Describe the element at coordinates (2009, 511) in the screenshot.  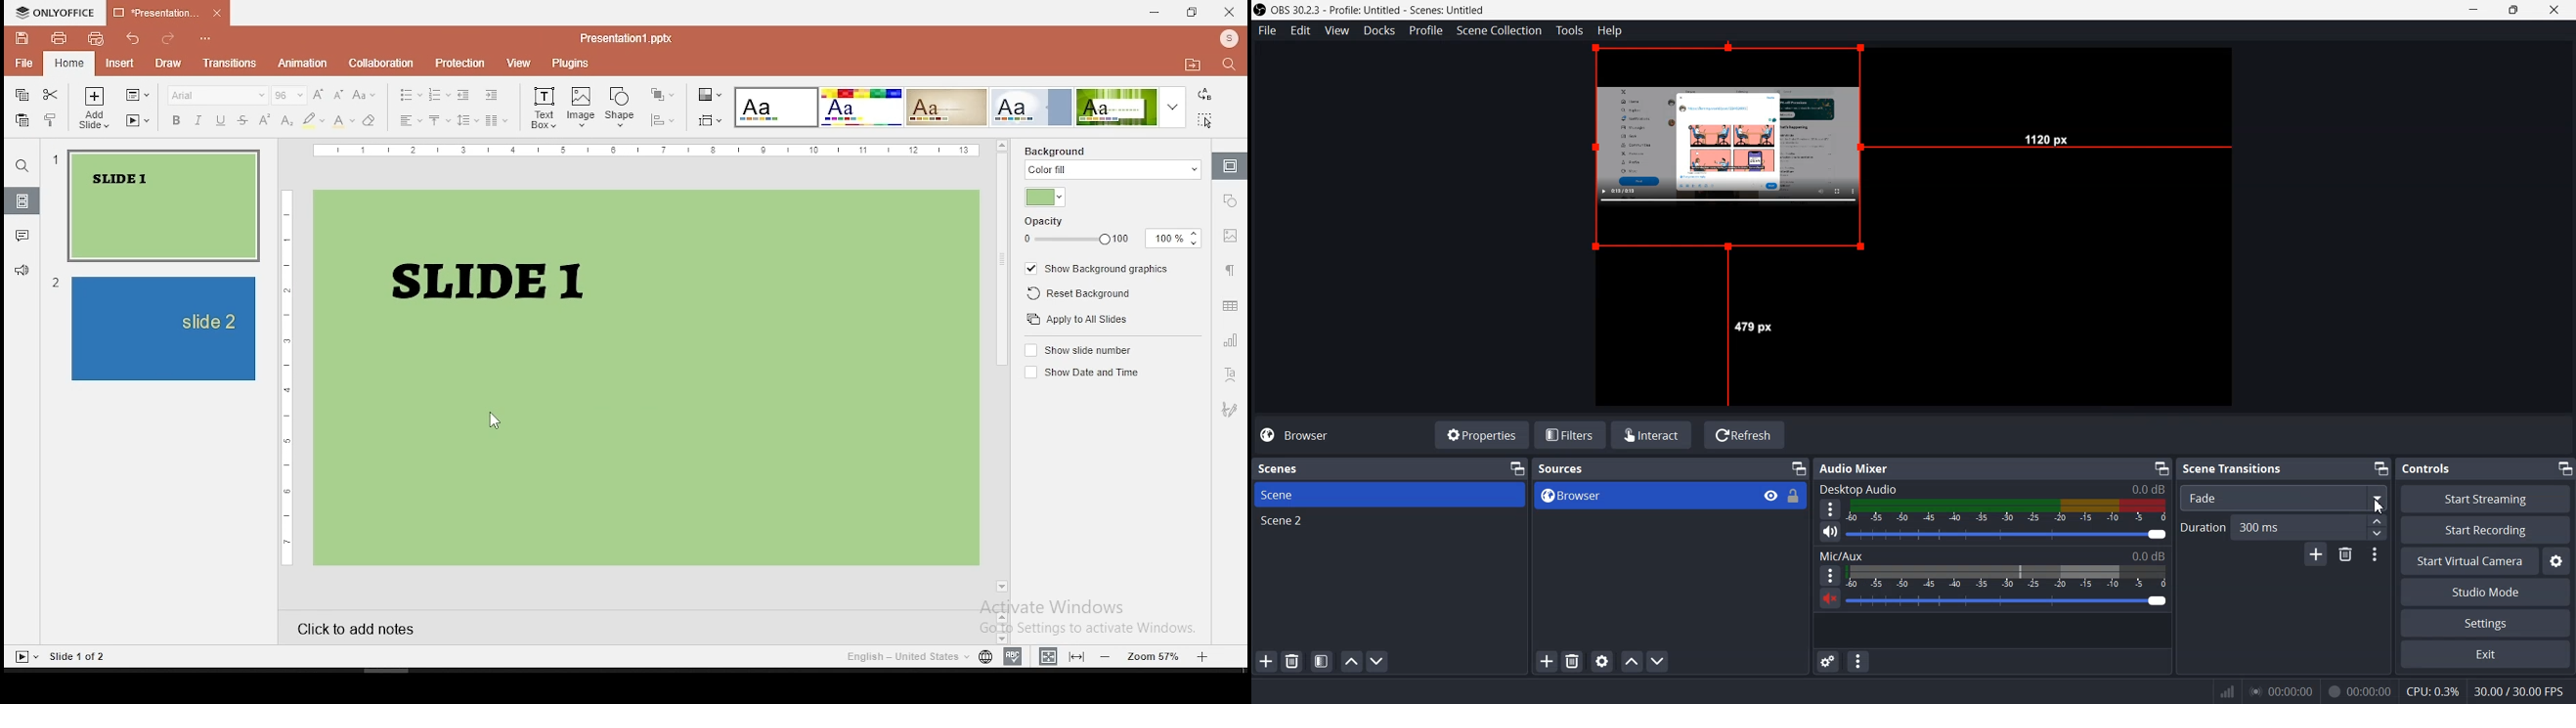
I see `Volume Indicator` at that location.